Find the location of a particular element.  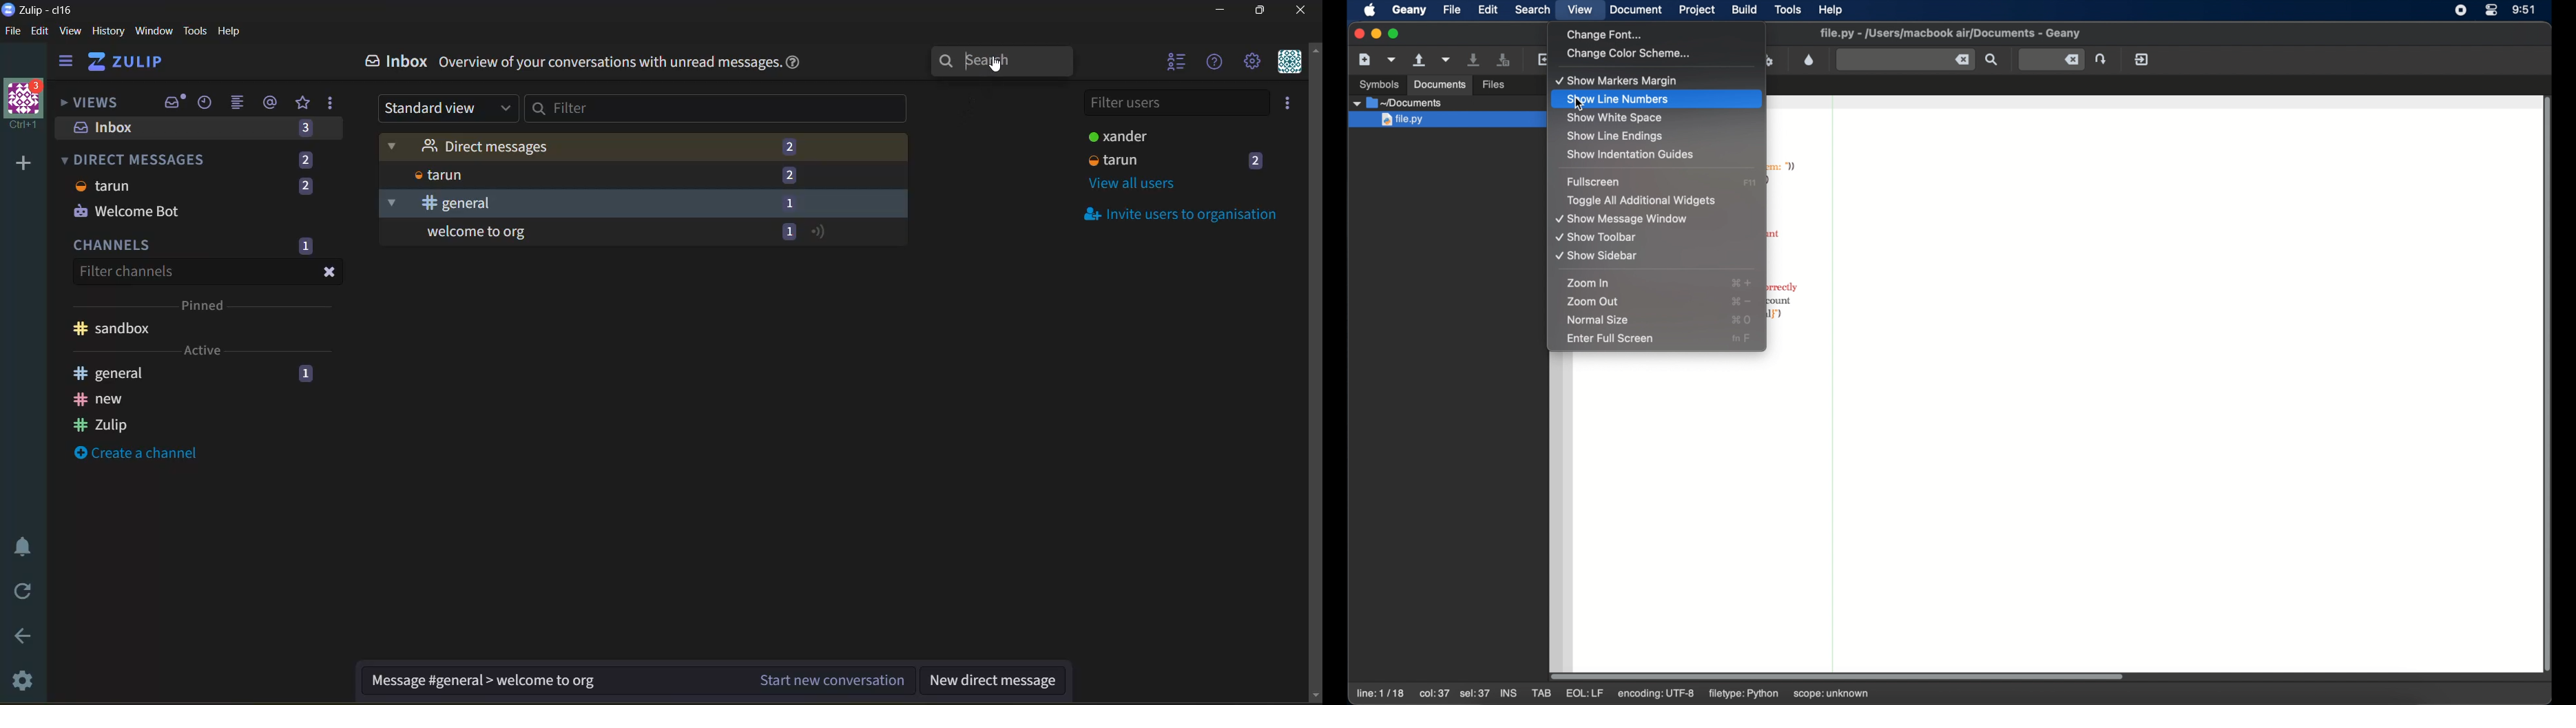

close is located at coordinates (1302, 10).